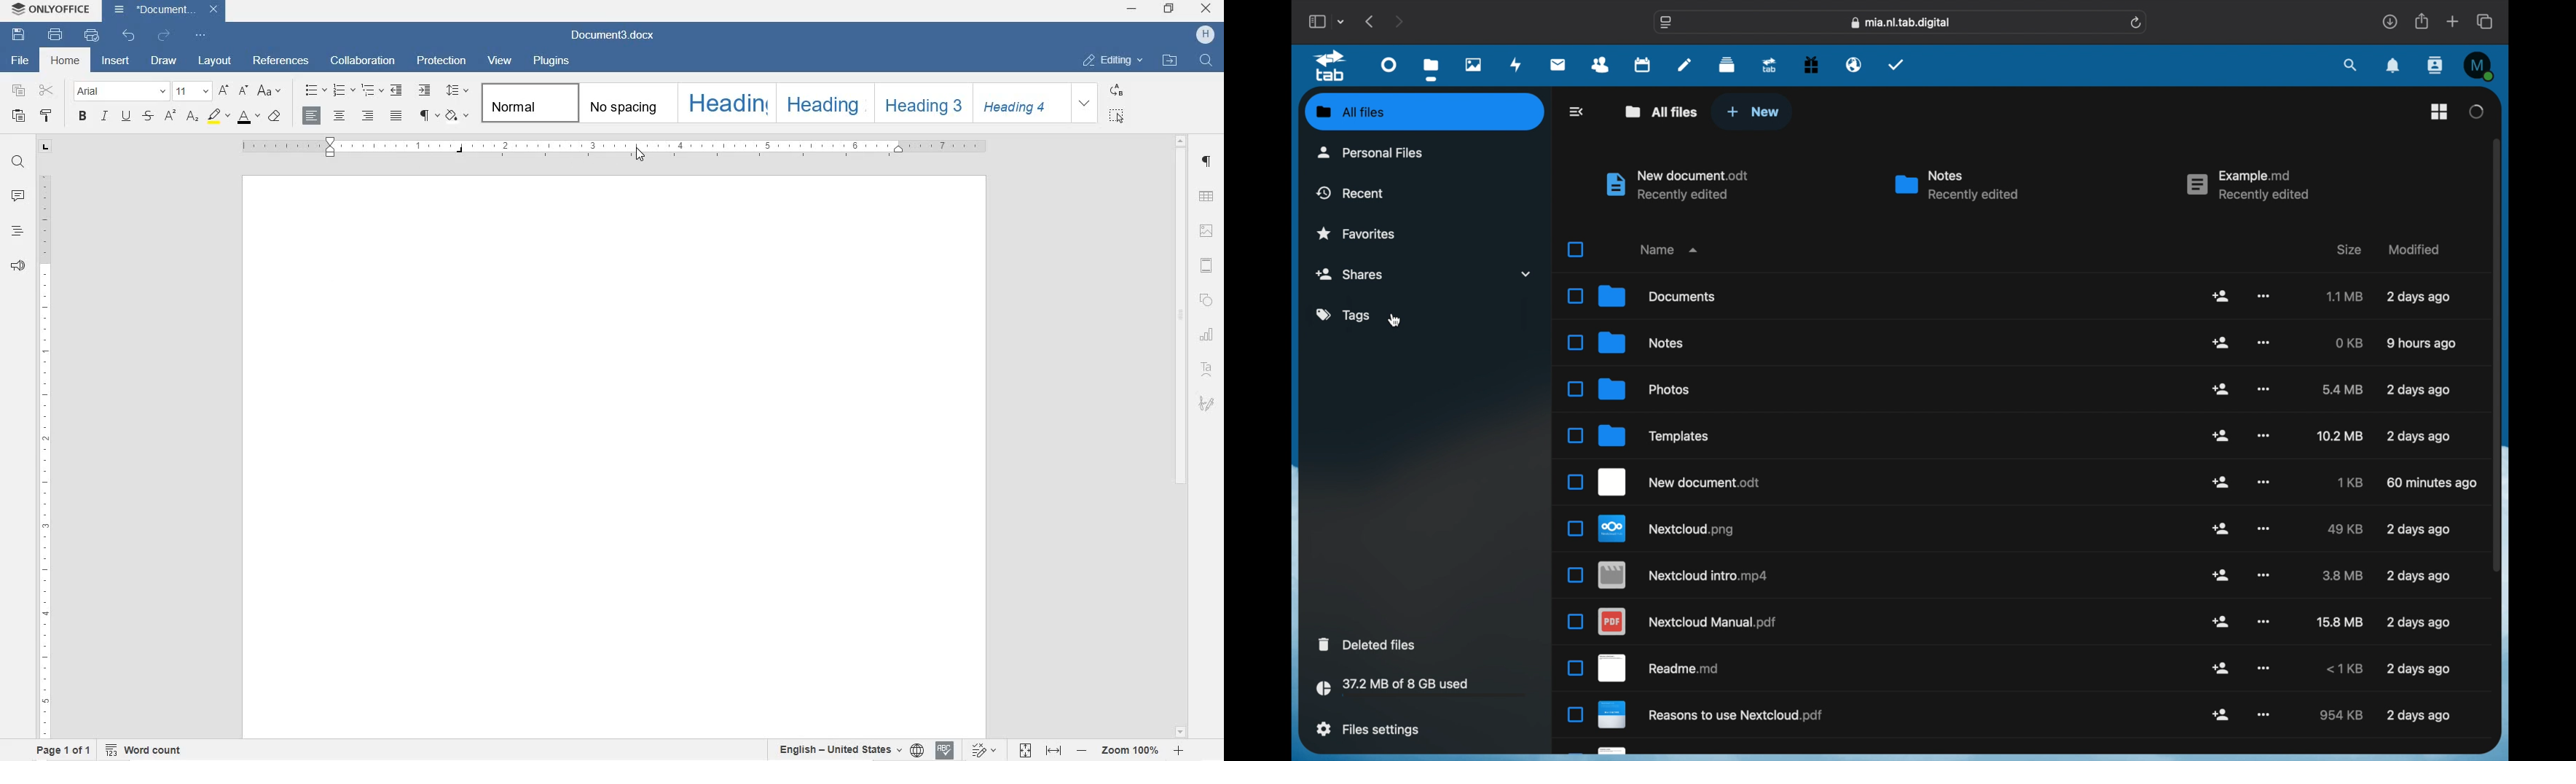 This screenshot has height=784, width=2576. Describe the element at coordinates (1370, 153) in the screenshot. I see `personal files` at that location.